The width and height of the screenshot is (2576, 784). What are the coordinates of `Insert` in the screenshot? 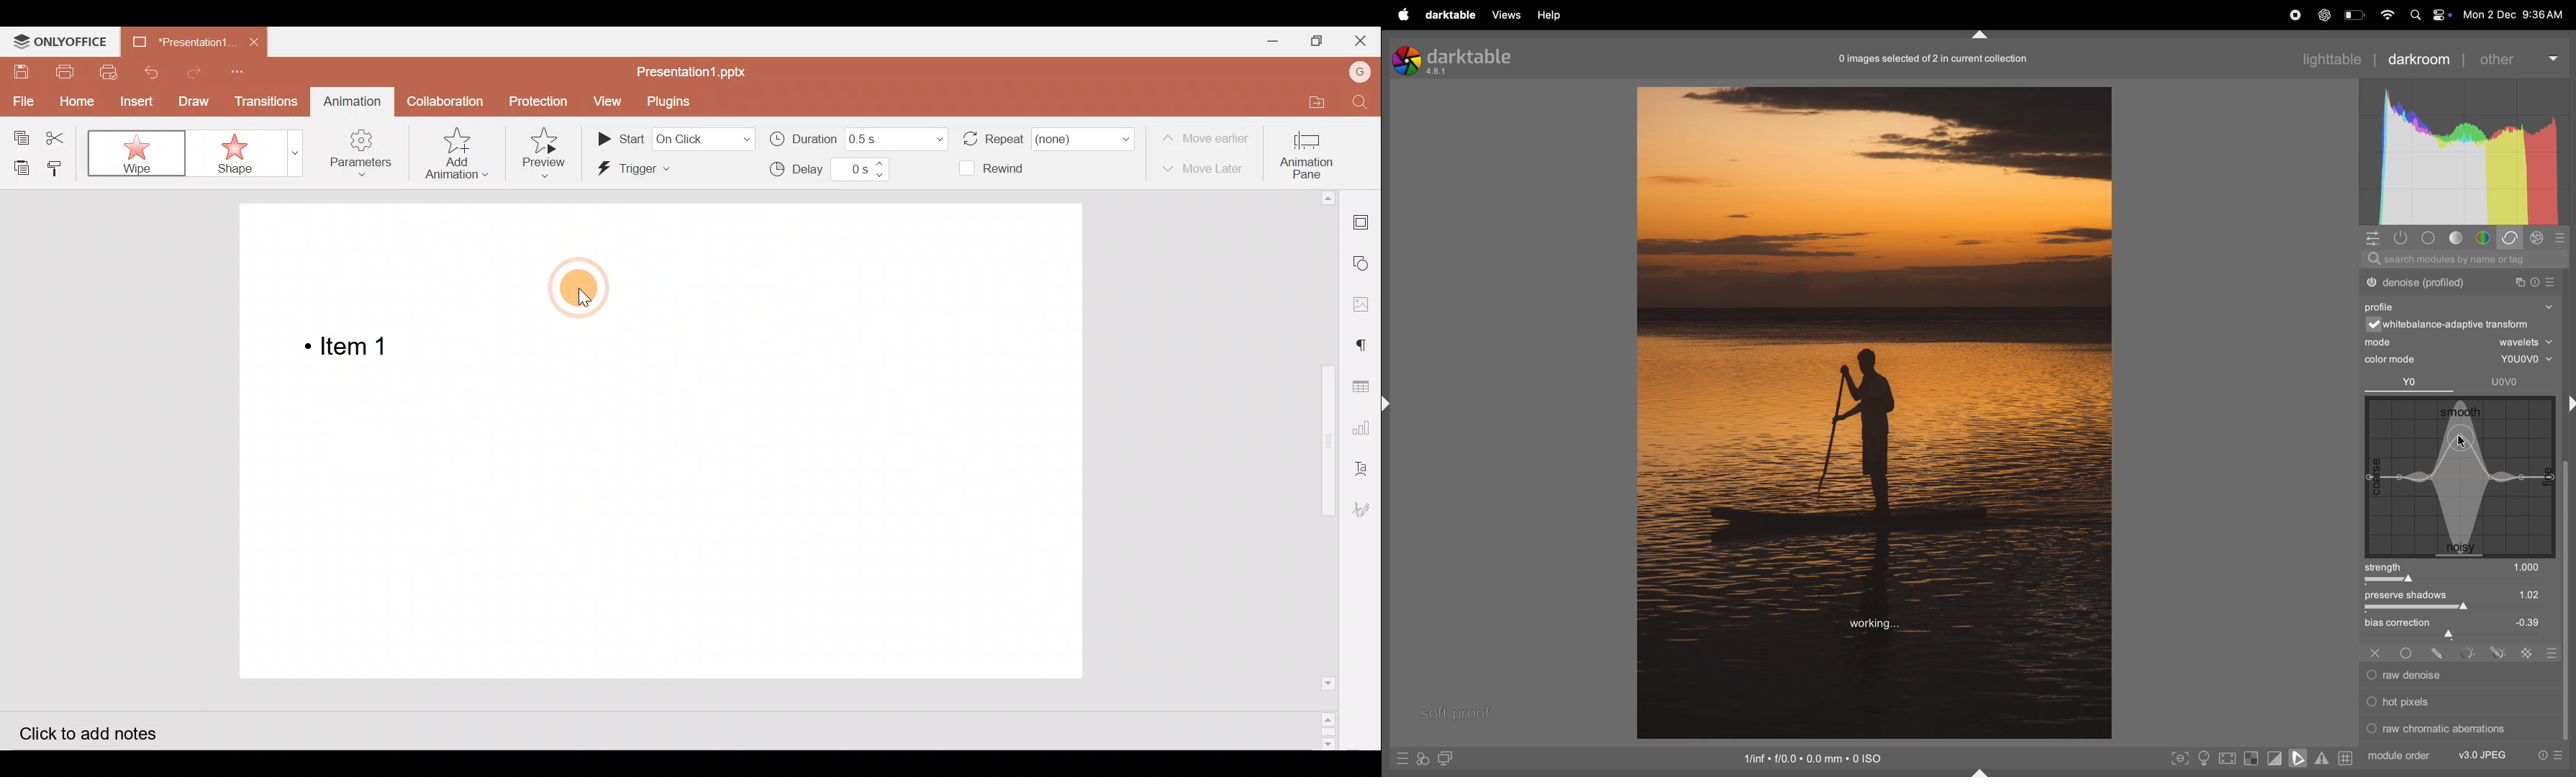 It's located at (132, 99).